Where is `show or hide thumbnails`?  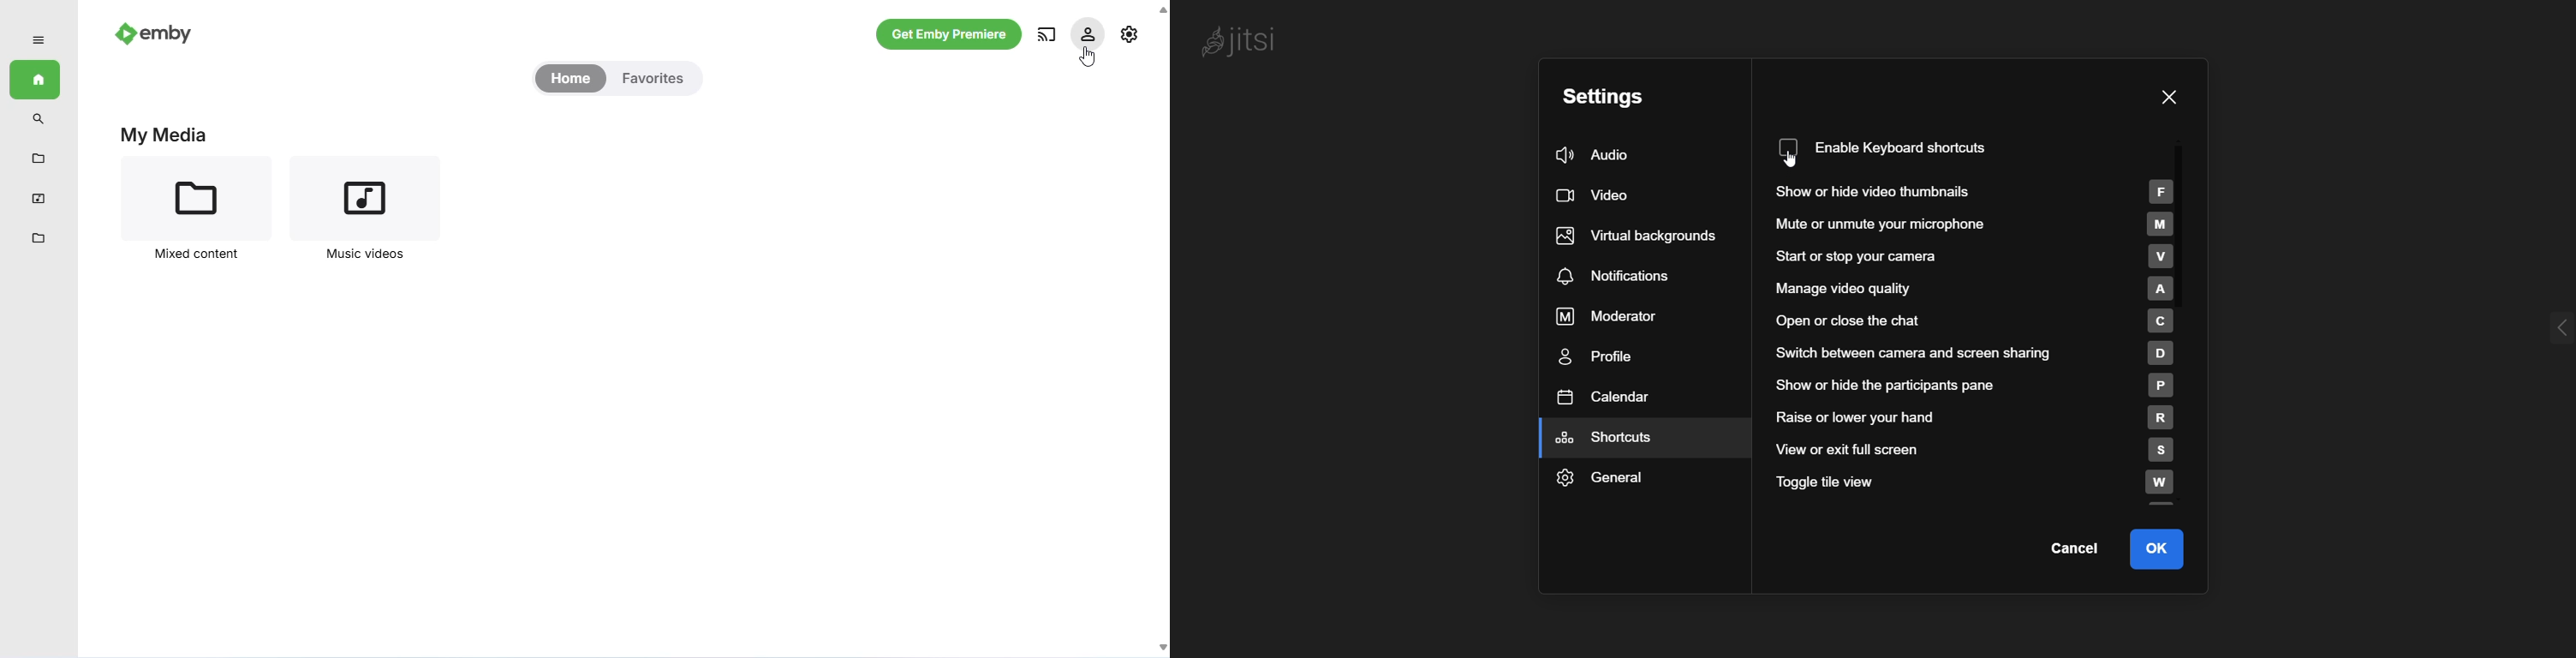 show or hide thumbnails is located at coordinates (1978, 191).